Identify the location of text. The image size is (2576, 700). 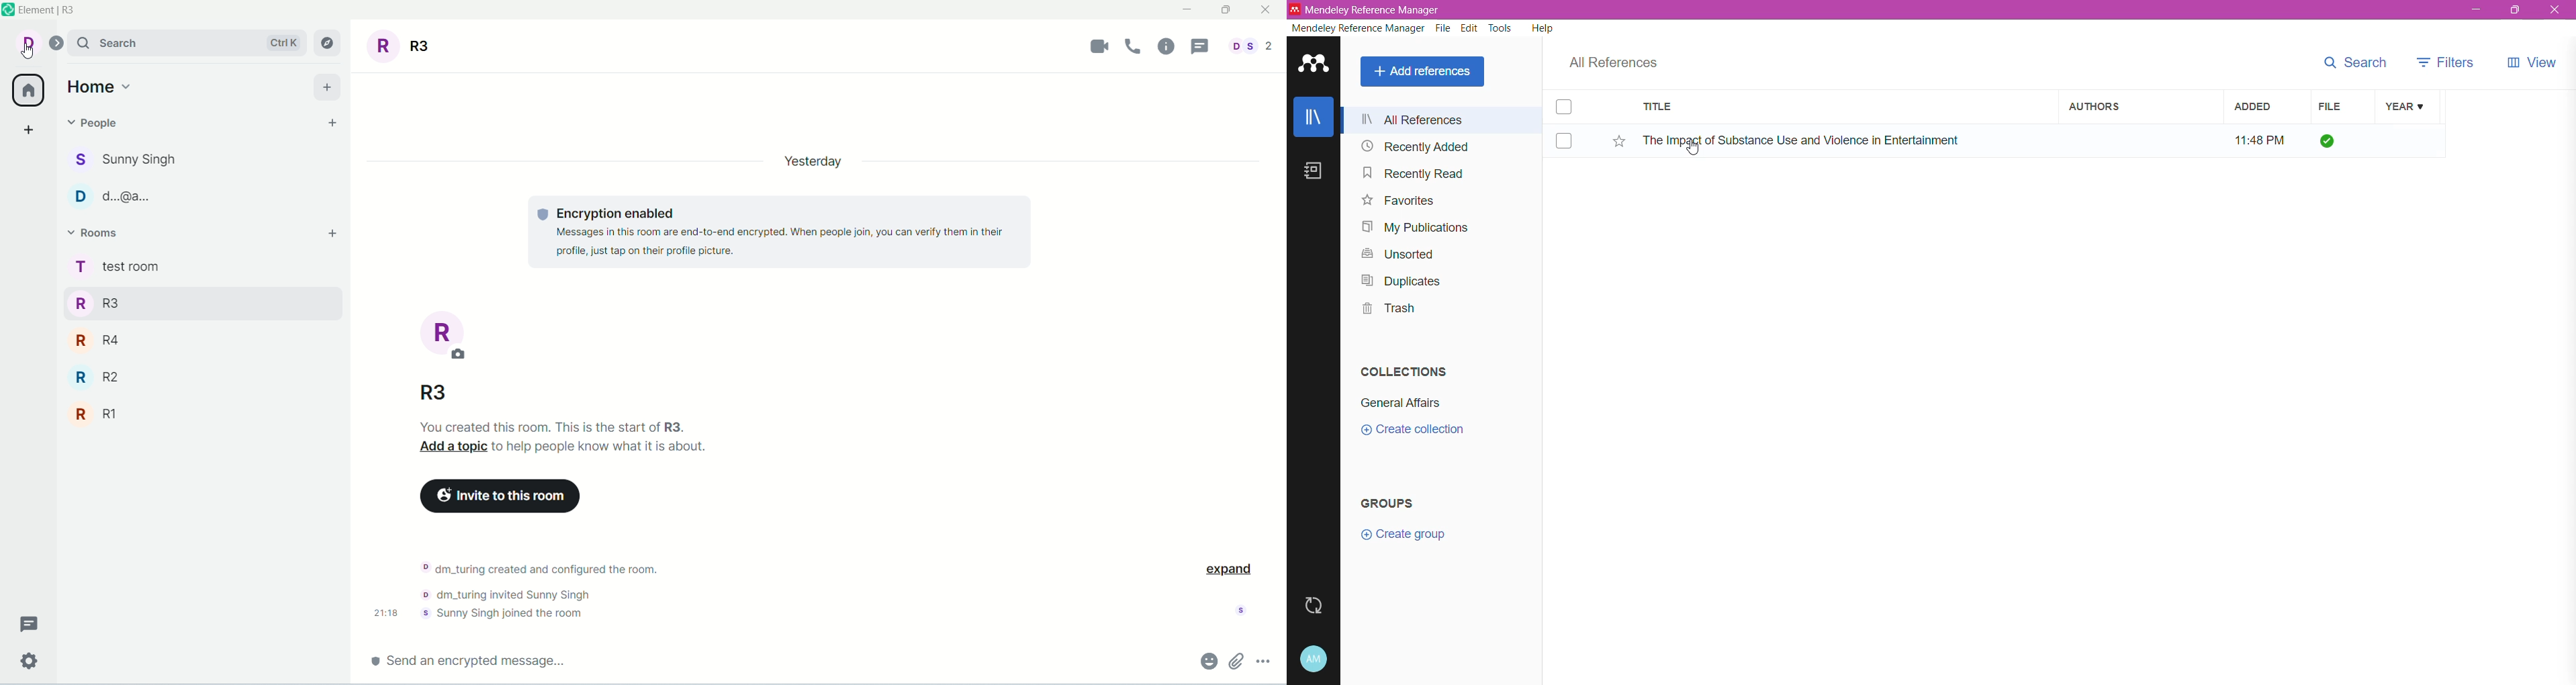
(570, 439).